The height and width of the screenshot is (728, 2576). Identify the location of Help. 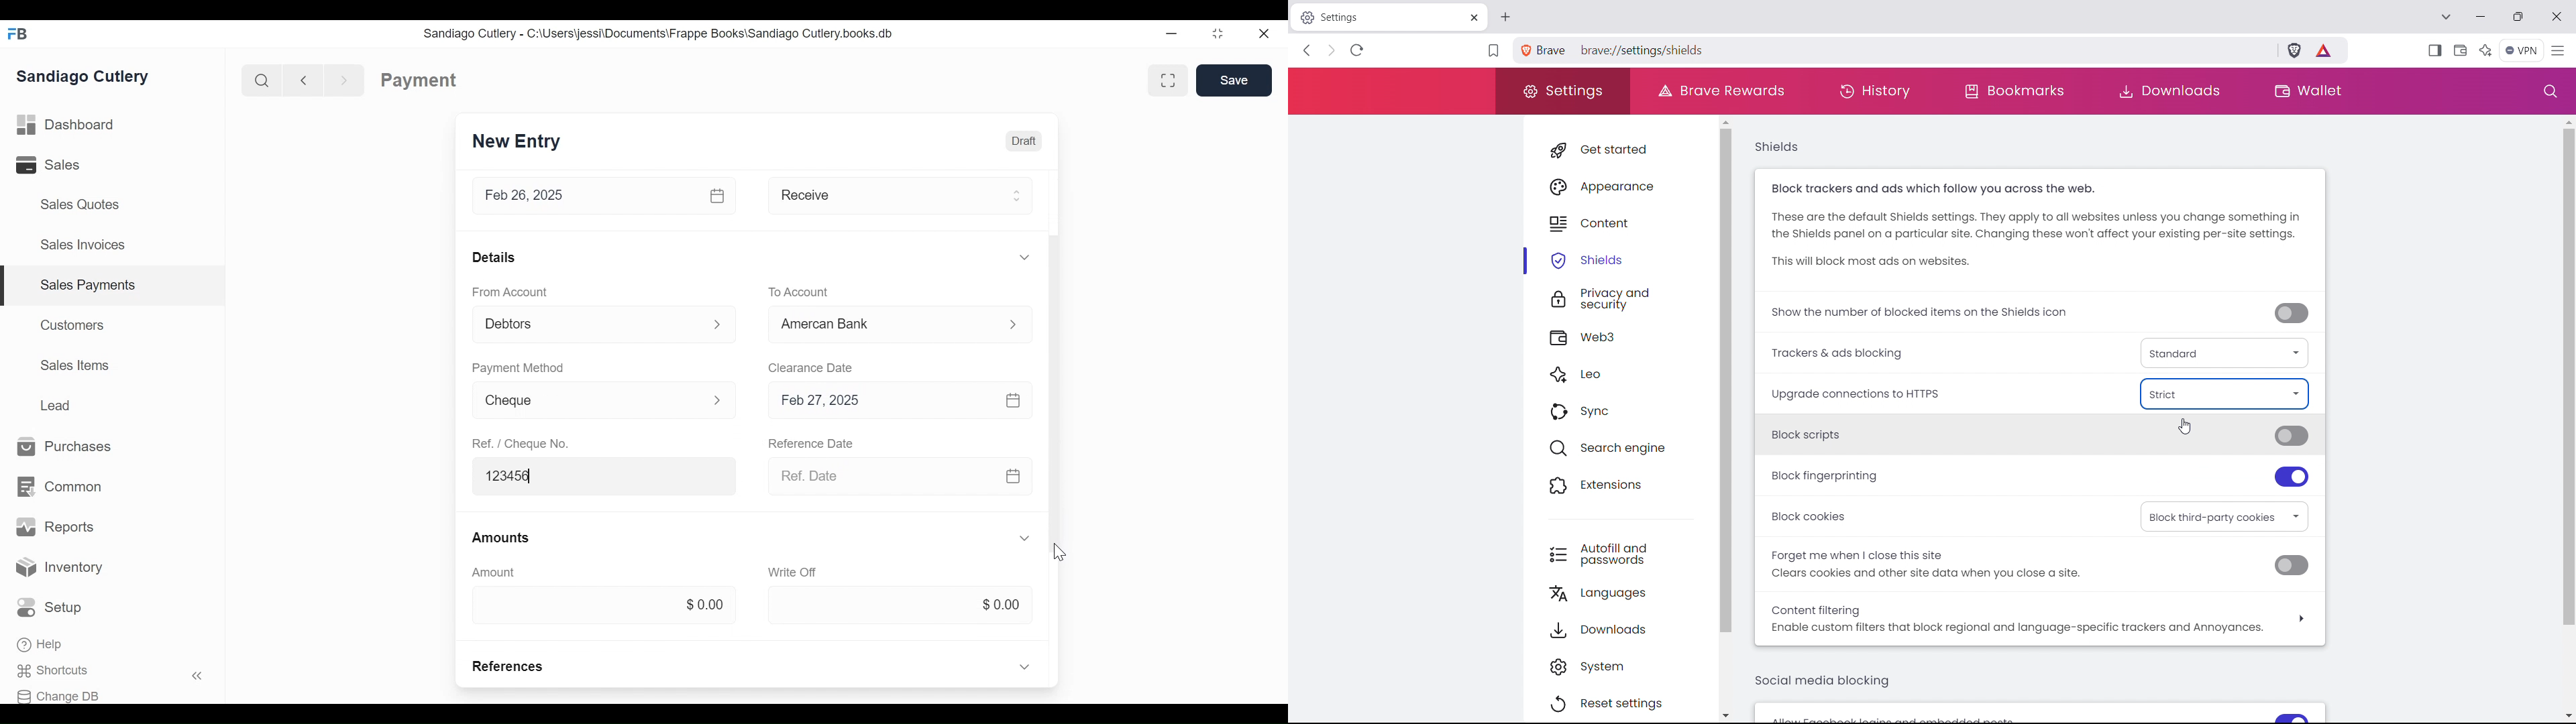
(42, 646).